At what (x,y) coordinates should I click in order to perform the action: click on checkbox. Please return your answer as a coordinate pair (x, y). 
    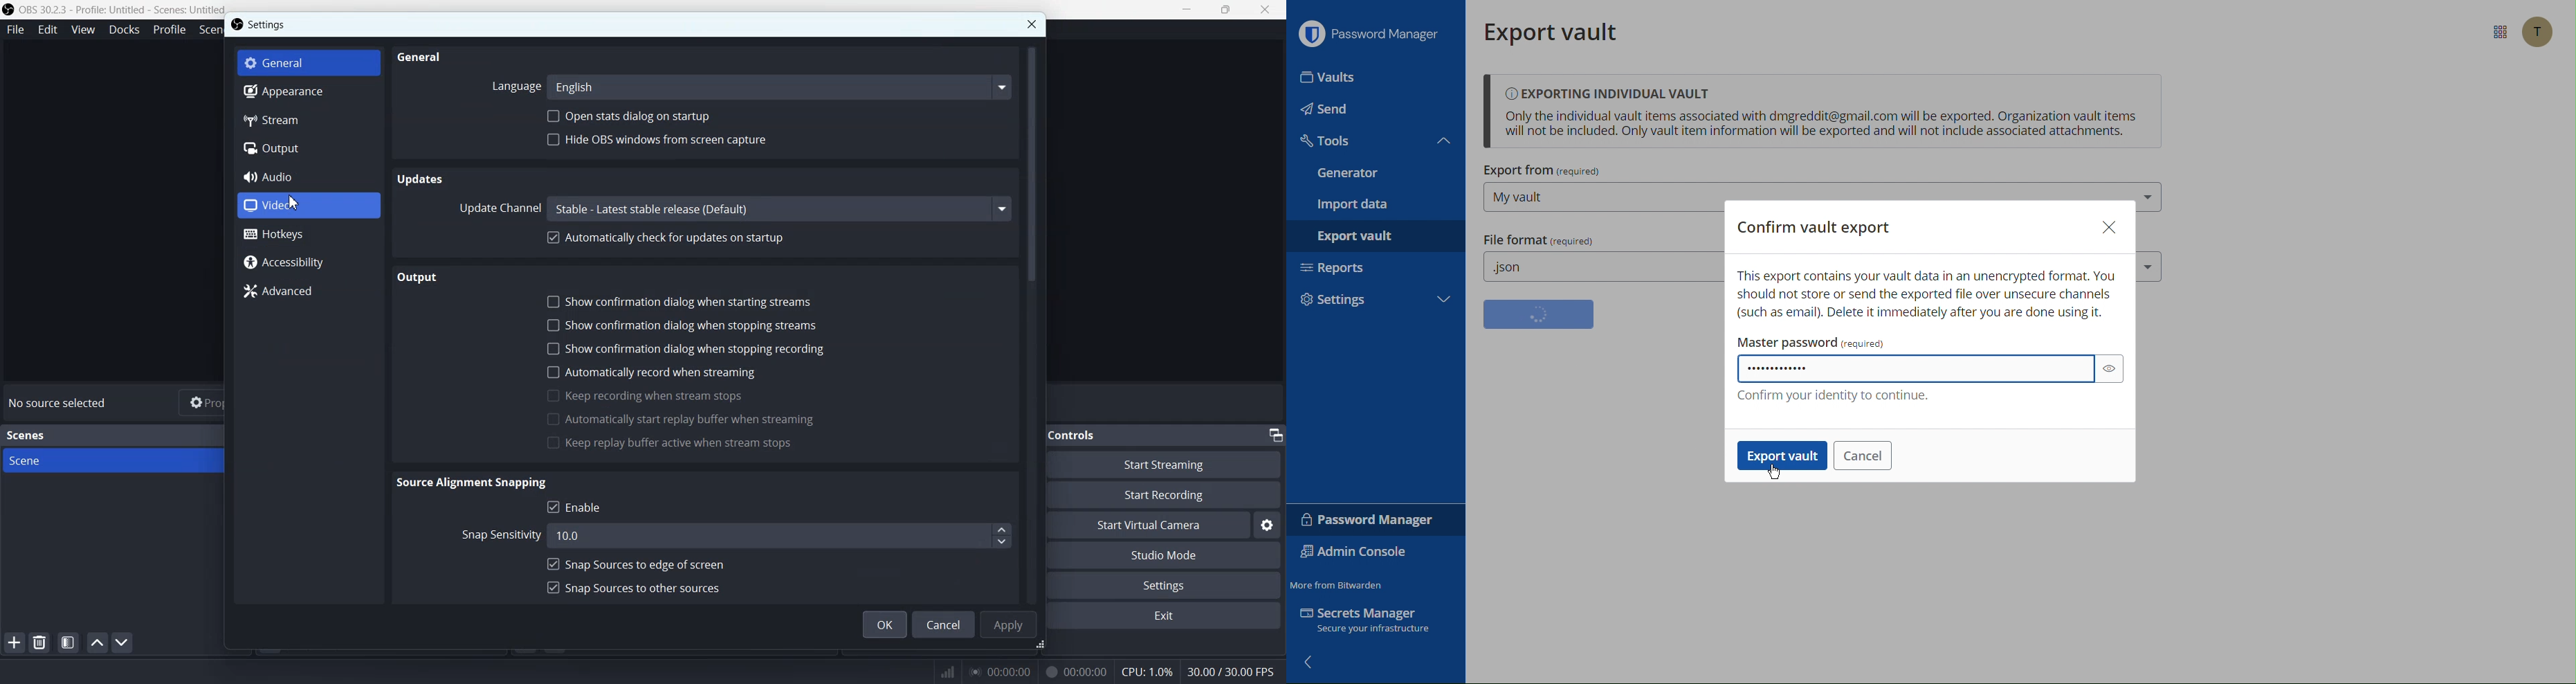
    Looking at the image, I should click on (551, 507).